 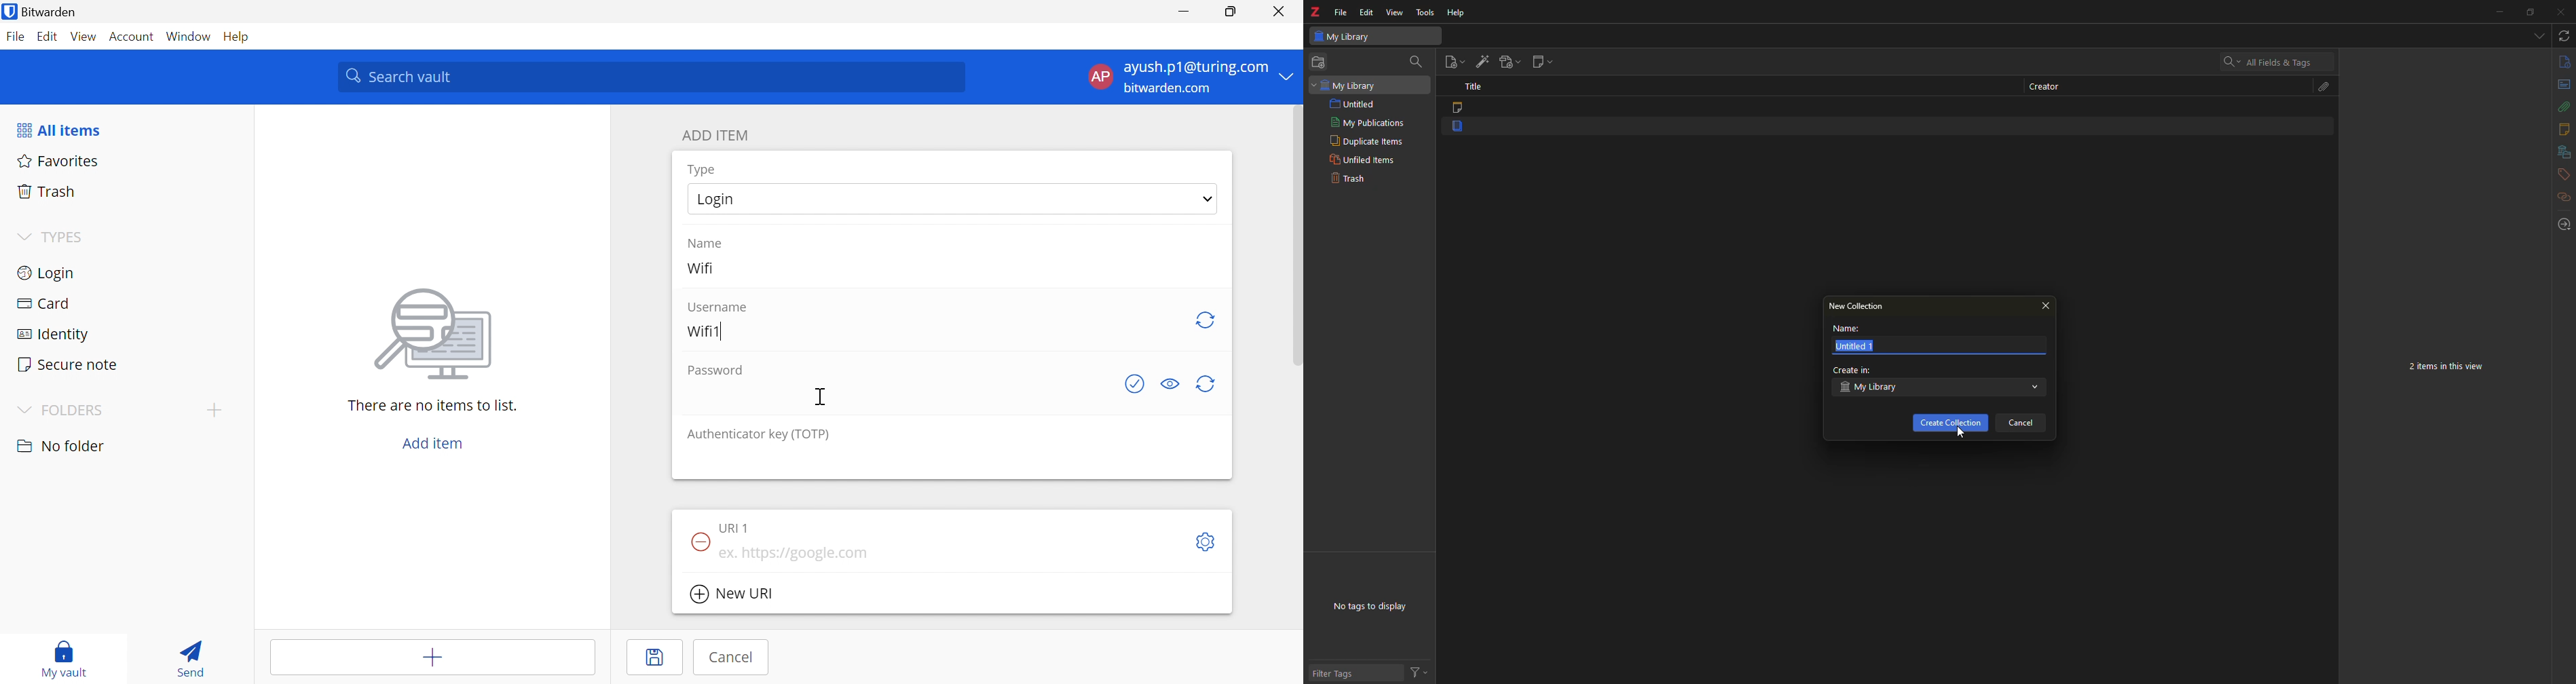 What do you see at coordinates (64, 652) in the screenshot?
I see `My vault` at bounding box center [64, 652].